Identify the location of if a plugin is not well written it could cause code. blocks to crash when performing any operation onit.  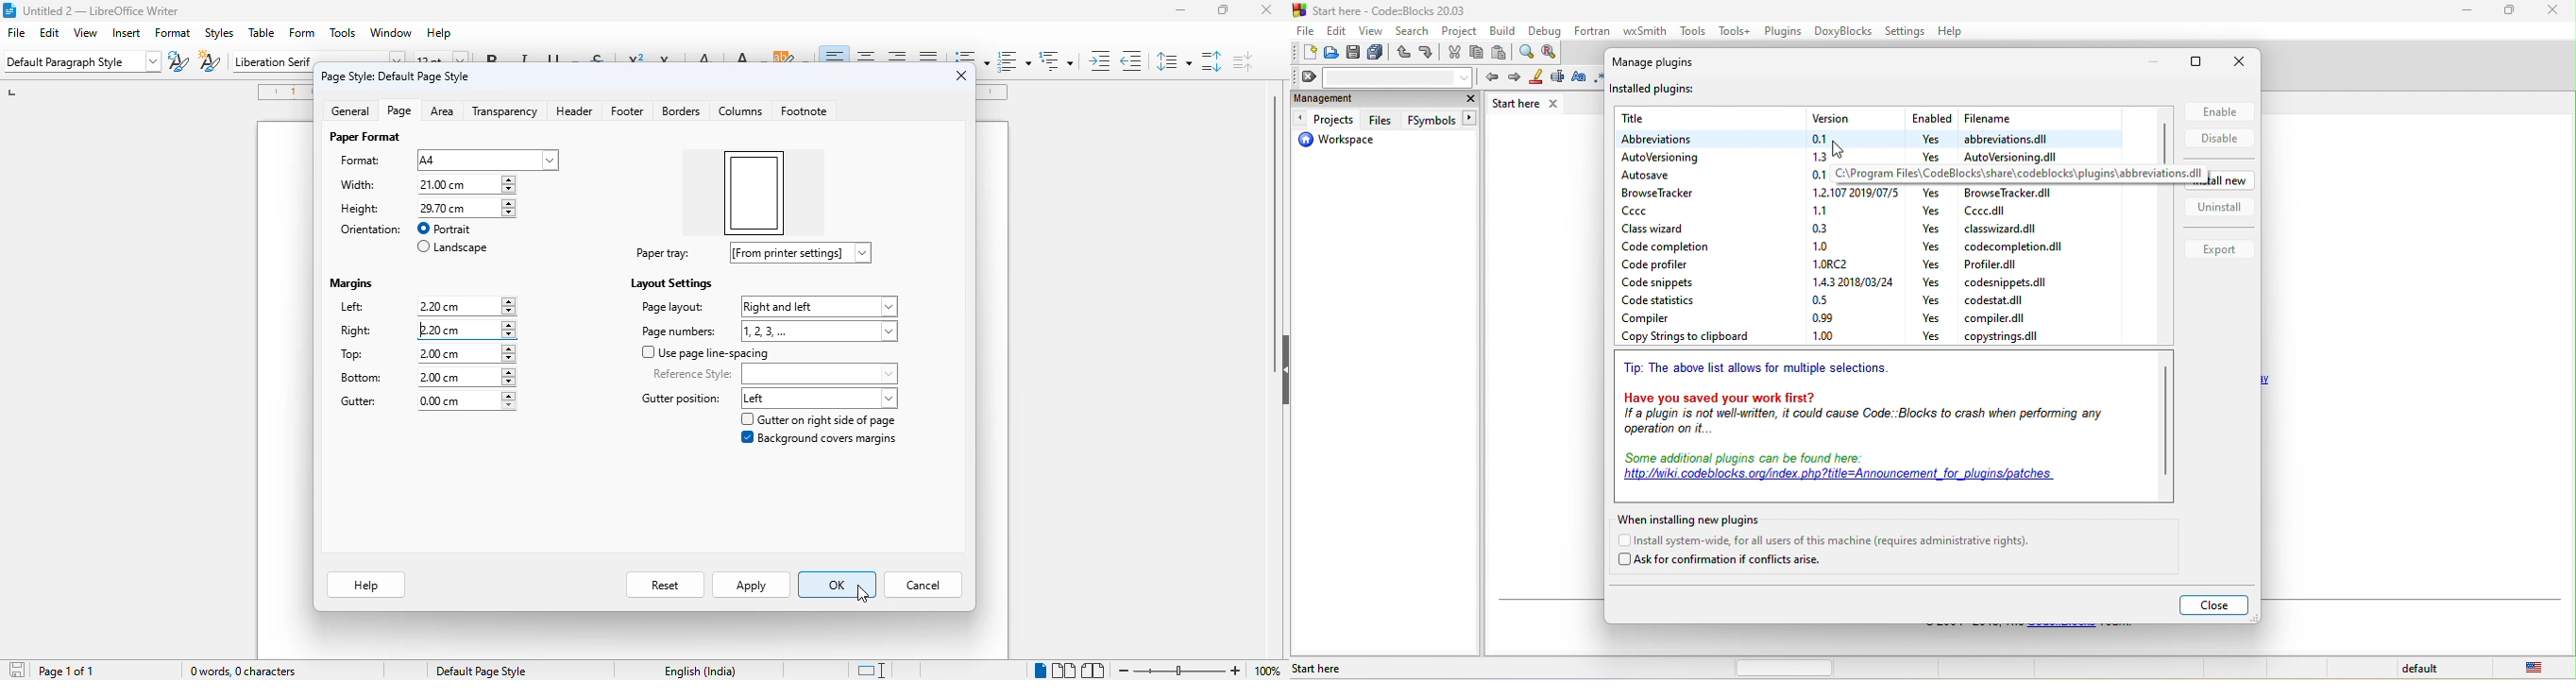
(1863, 423).